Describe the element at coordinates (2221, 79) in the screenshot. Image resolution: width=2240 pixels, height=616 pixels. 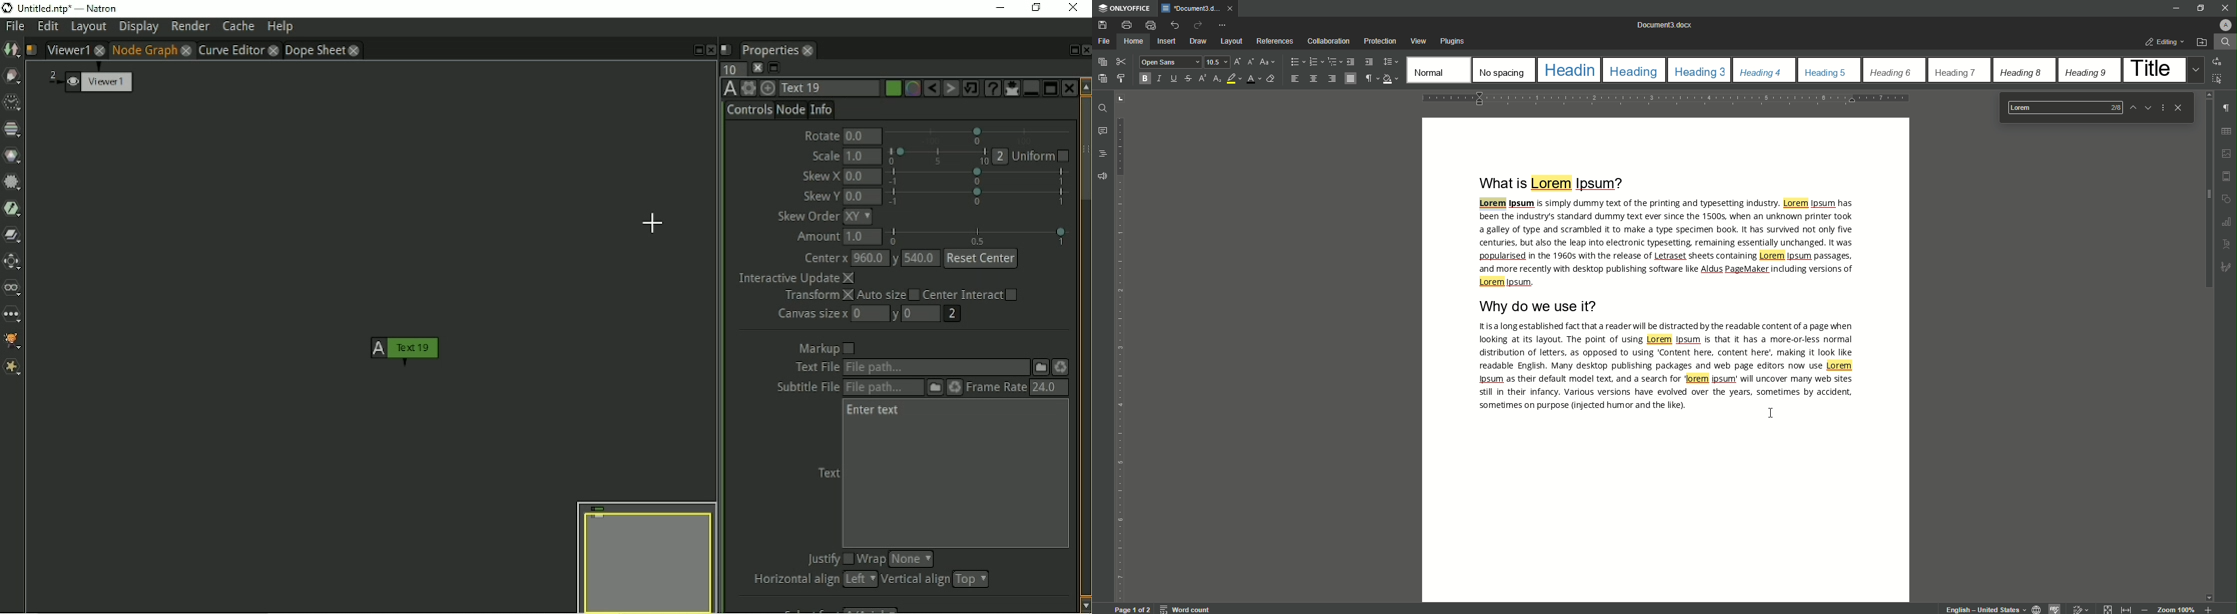
I see `Select` at that location.